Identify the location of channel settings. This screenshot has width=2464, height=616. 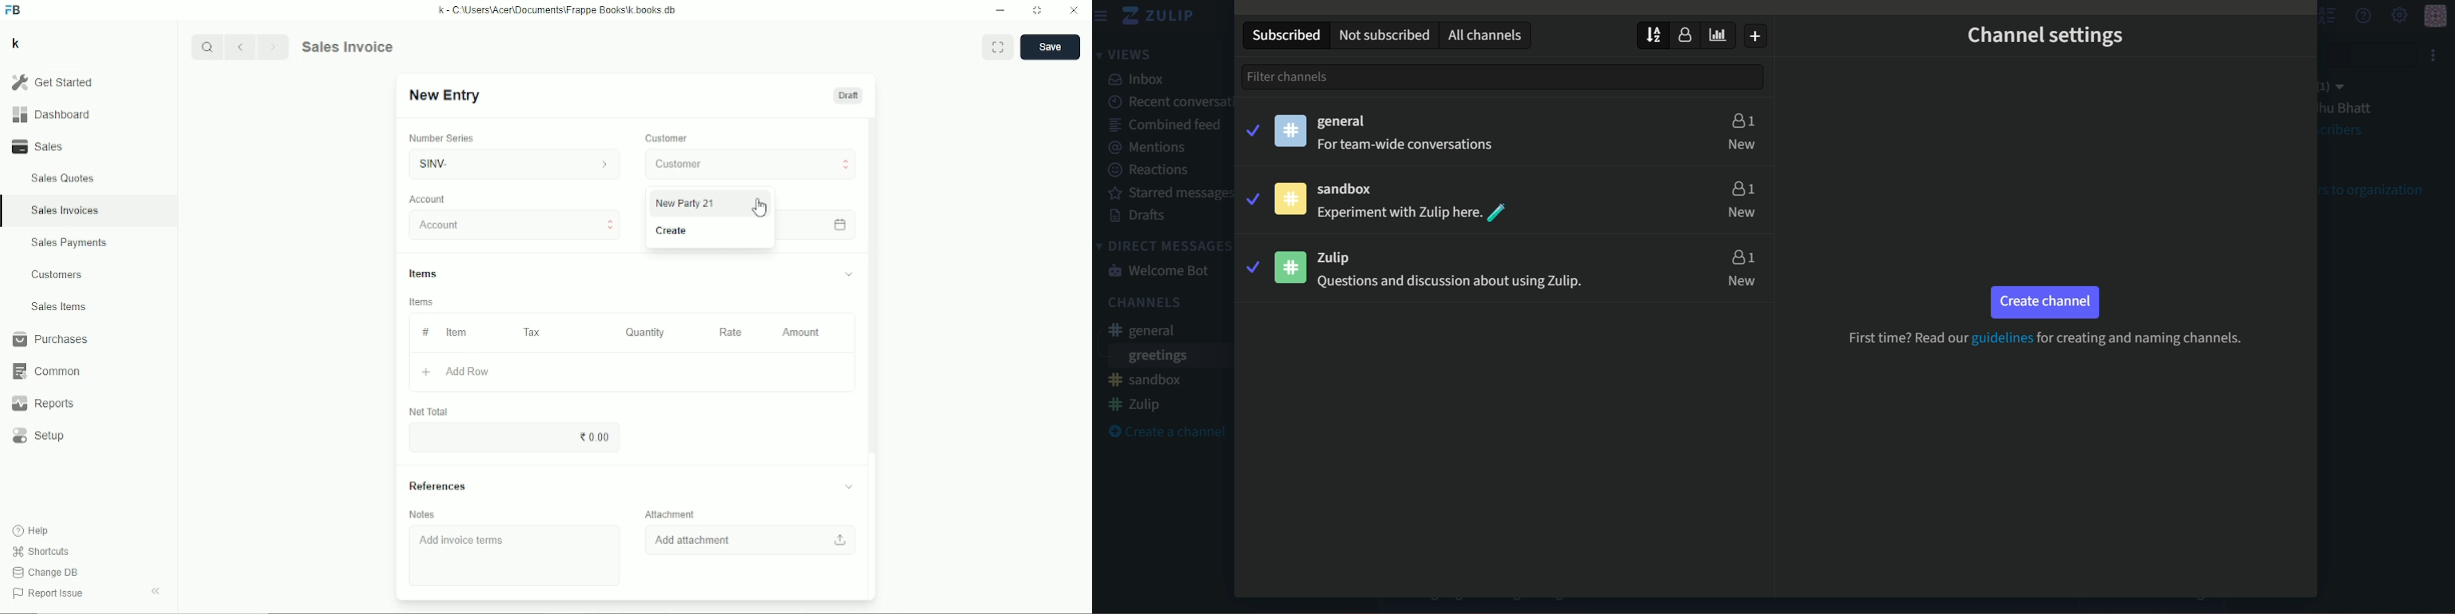
(2046, 35).